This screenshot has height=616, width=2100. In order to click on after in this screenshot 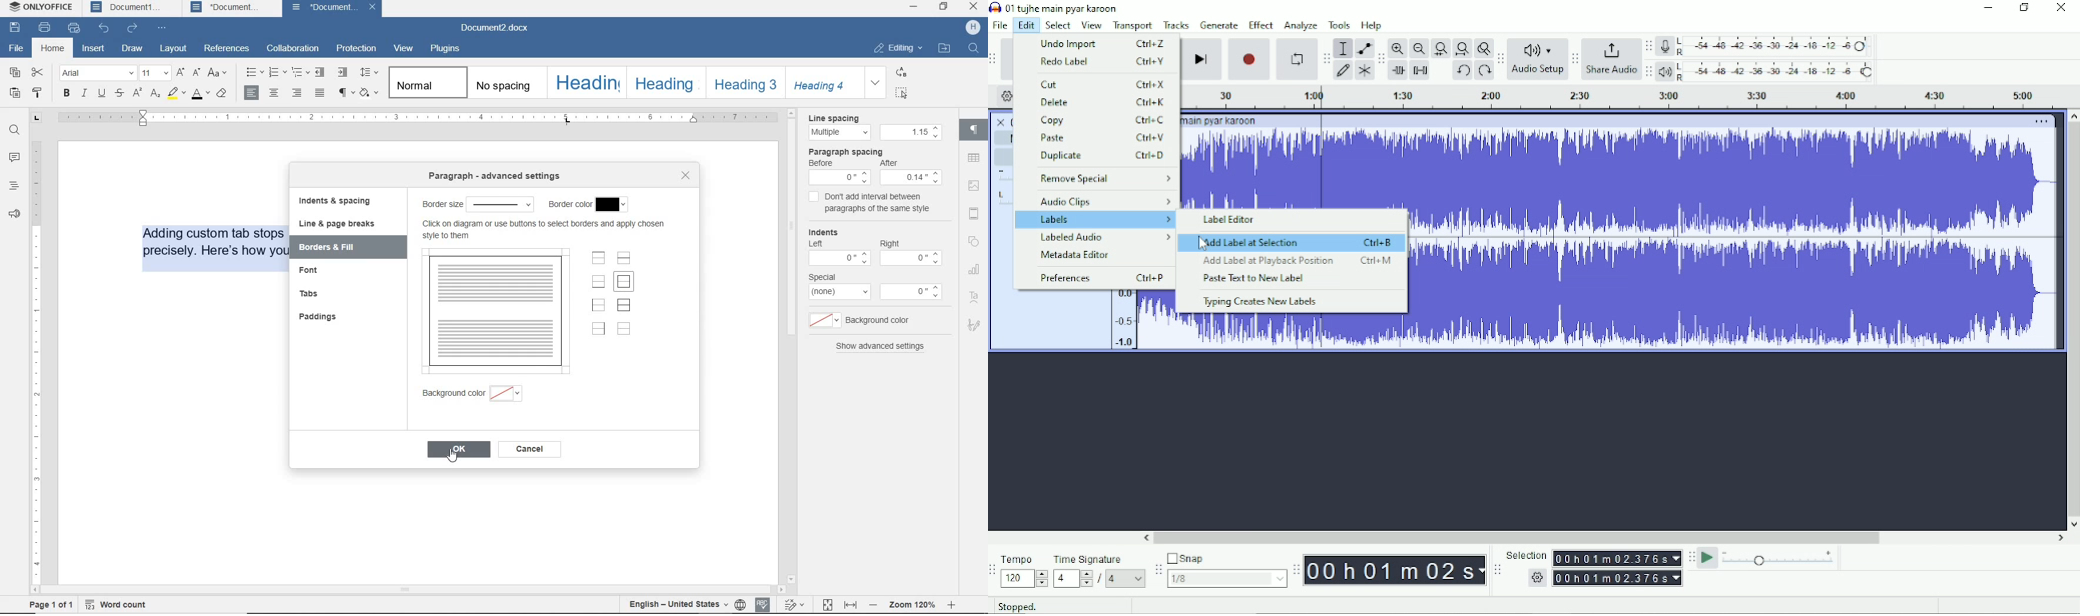, I will do `click(896, 162)`.